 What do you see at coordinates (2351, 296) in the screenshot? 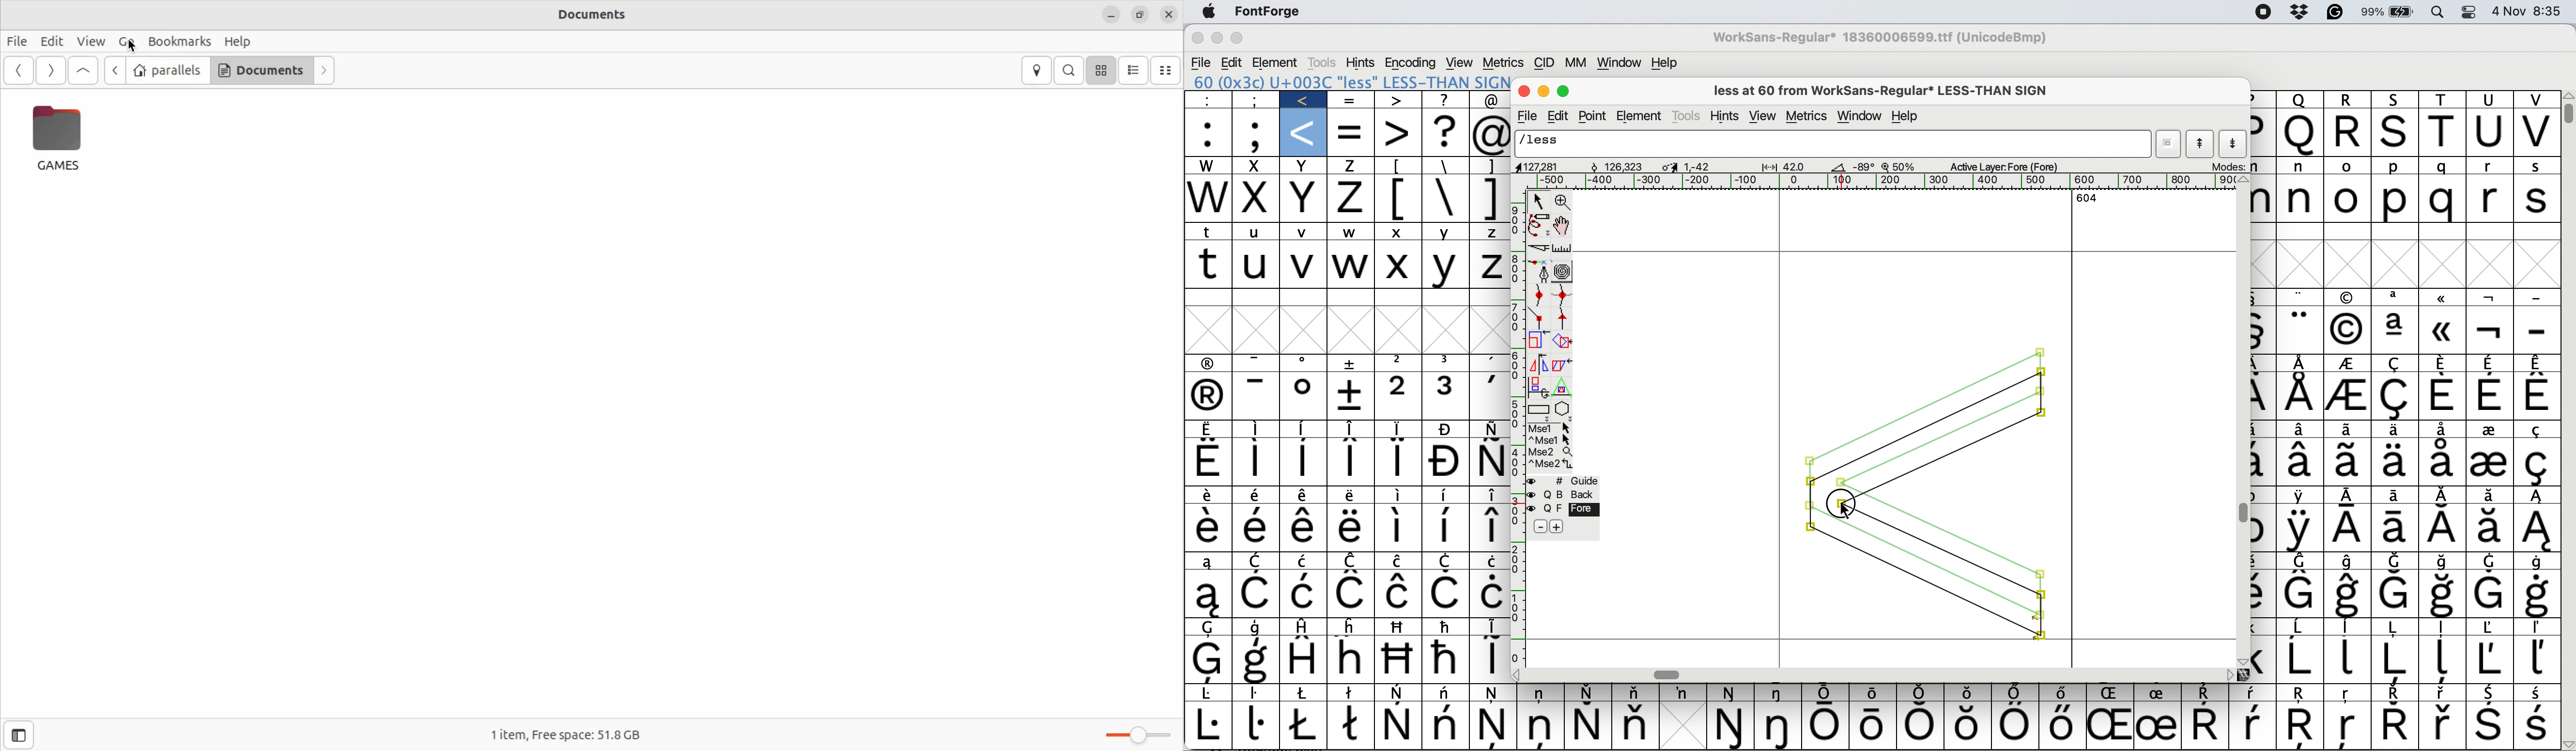
I see `Symbol` at bounding box center [2351, 296].